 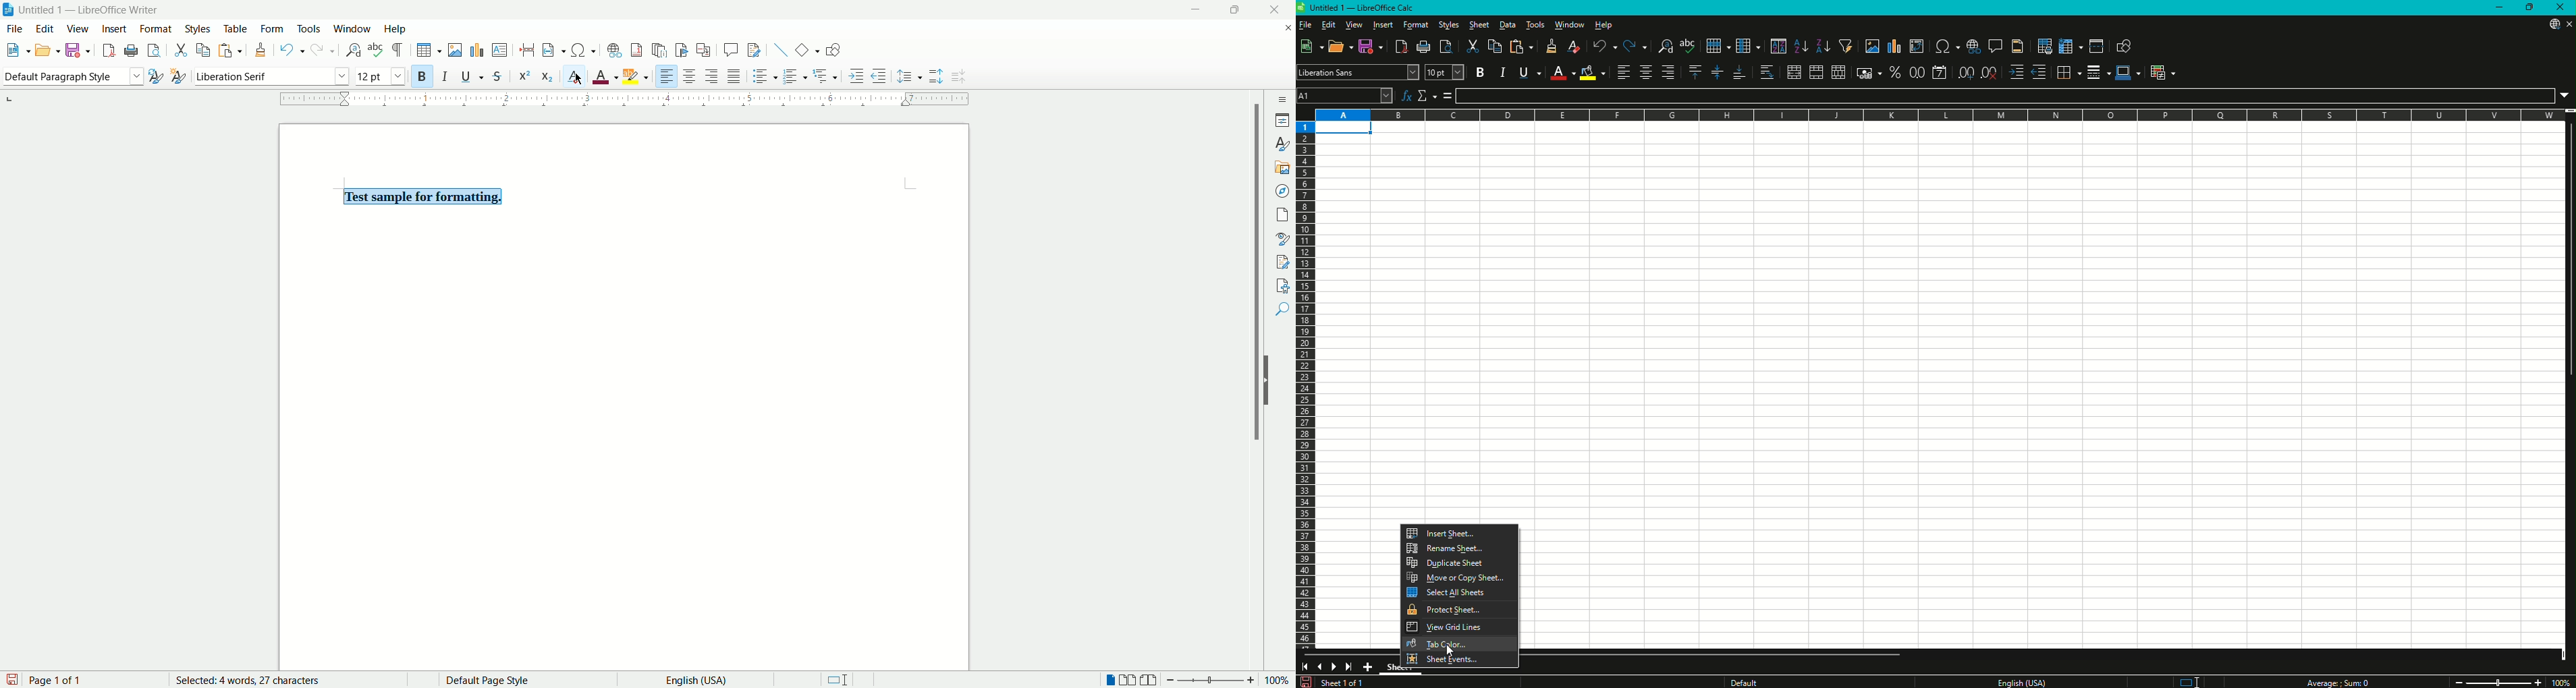 What do you see at coordinates (1802, 46) in the screenshot?
I see `Sort Ascending` at bounding box center [1802, 46].